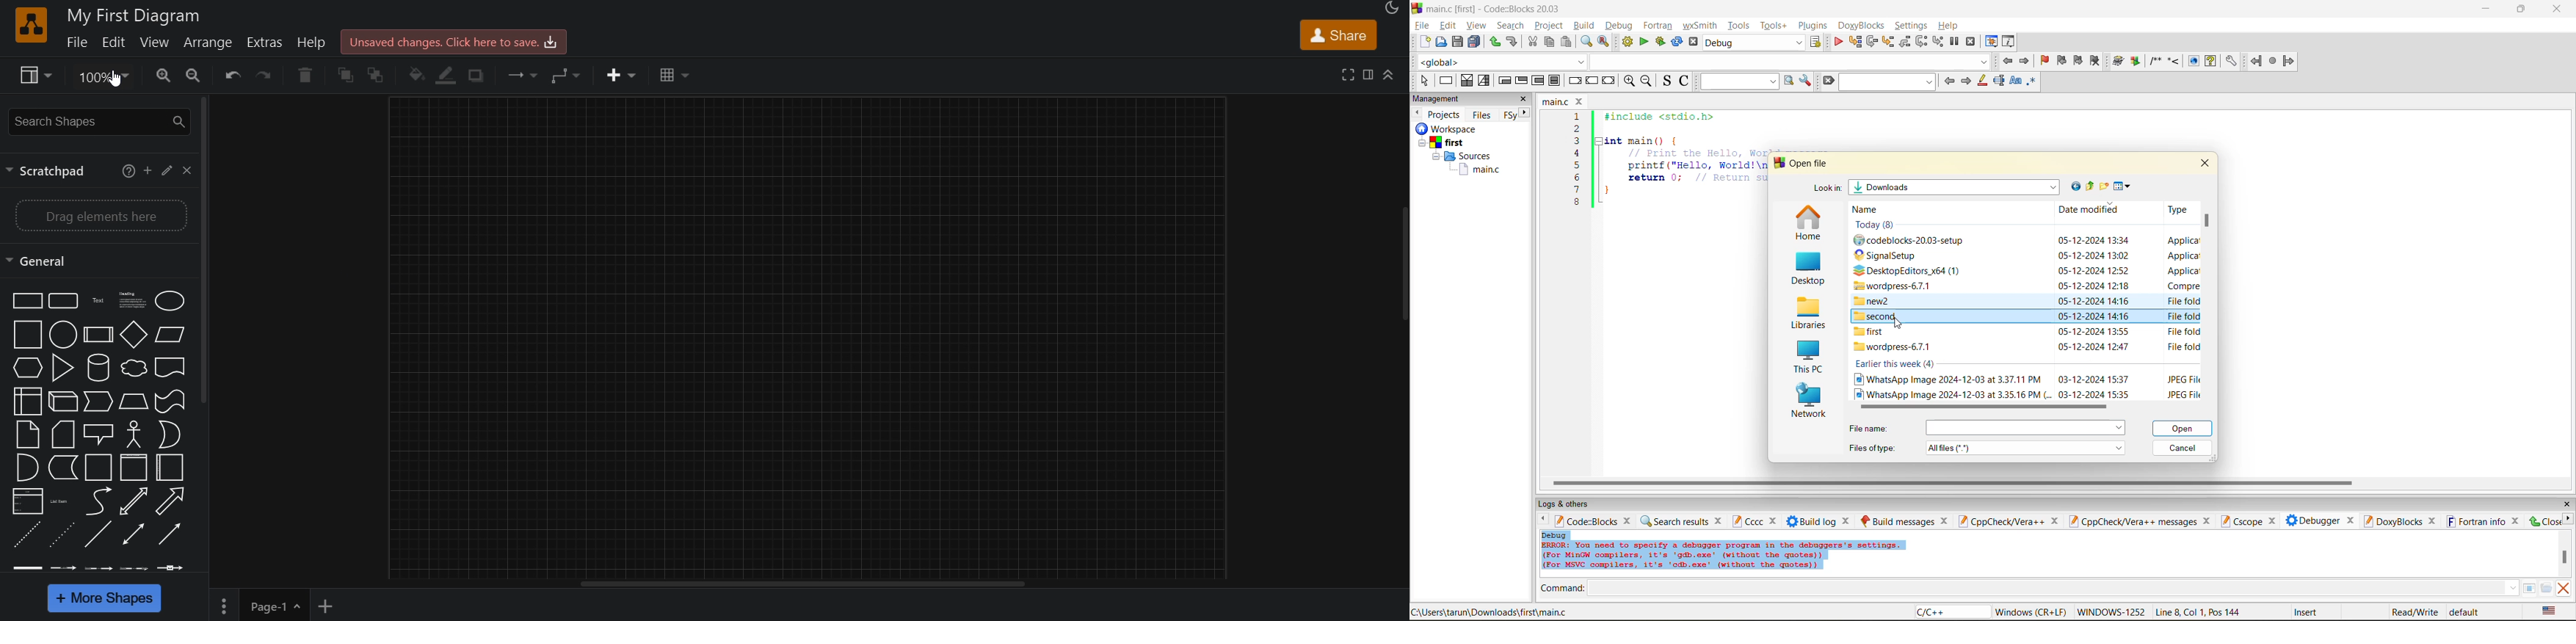  Describe the element at coordinates (1425, 41) in the screenshot. I see `new` at that location.